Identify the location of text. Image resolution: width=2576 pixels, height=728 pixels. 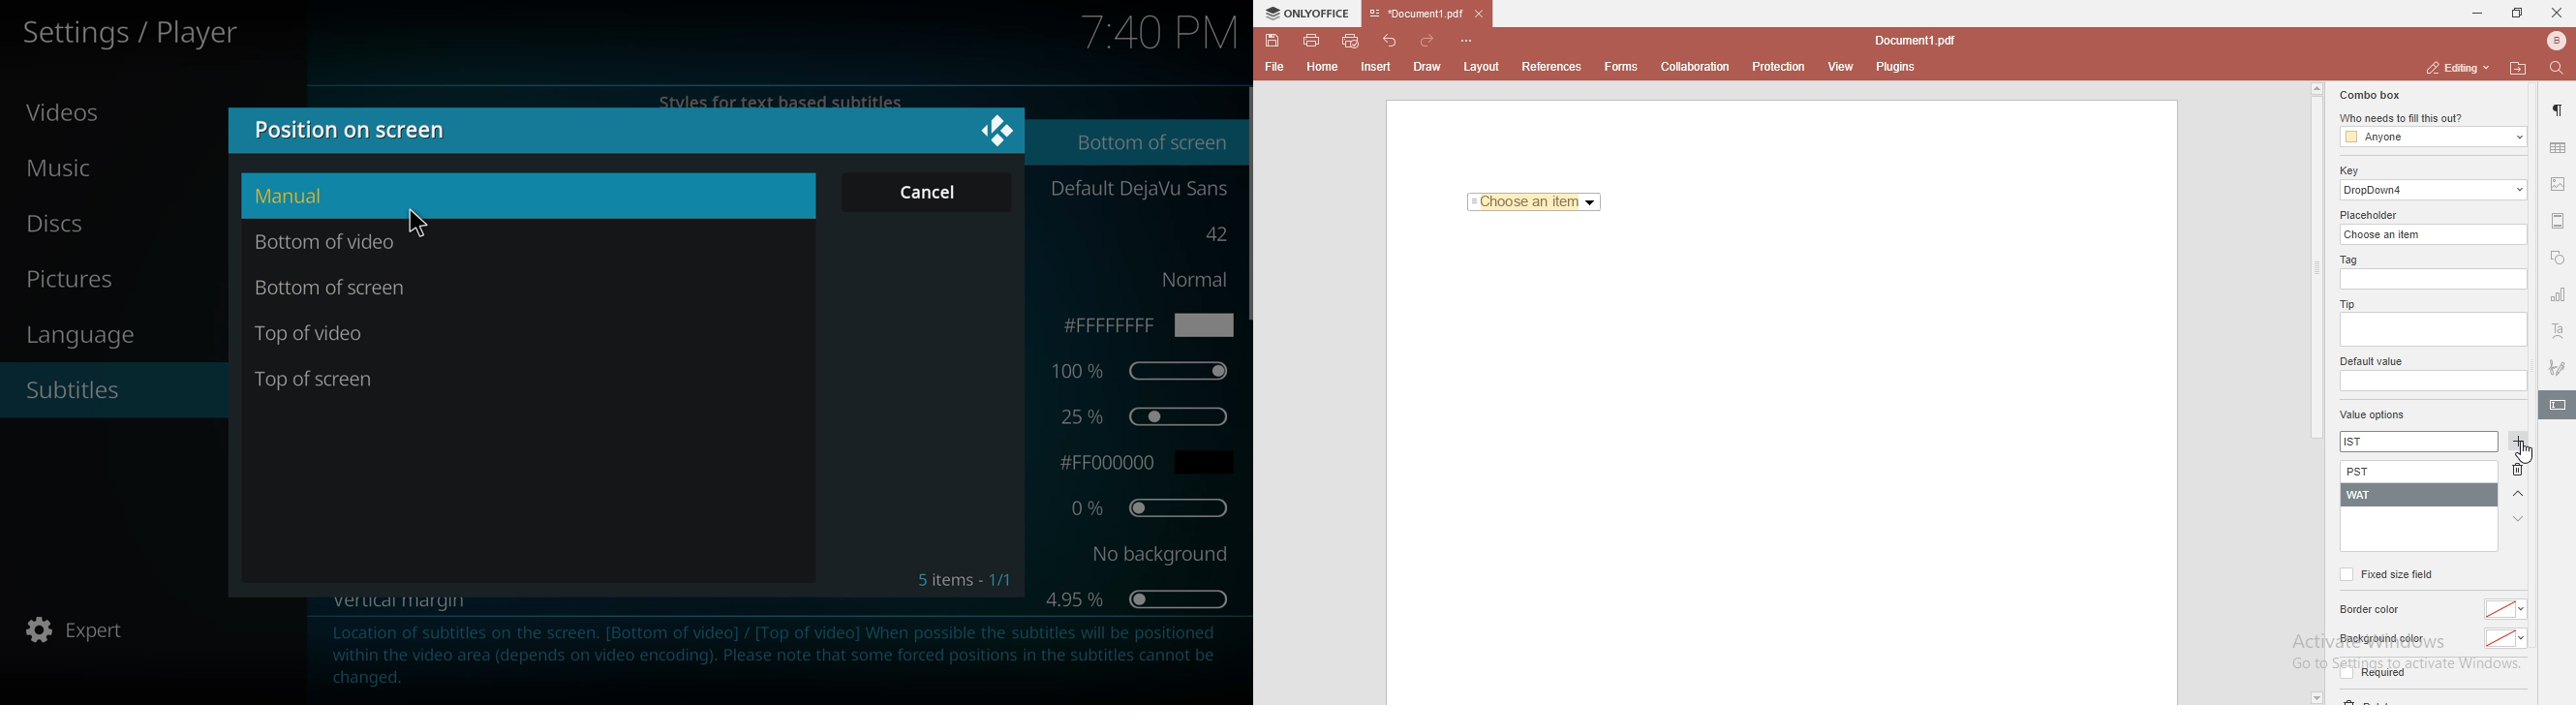
(2559, 332).